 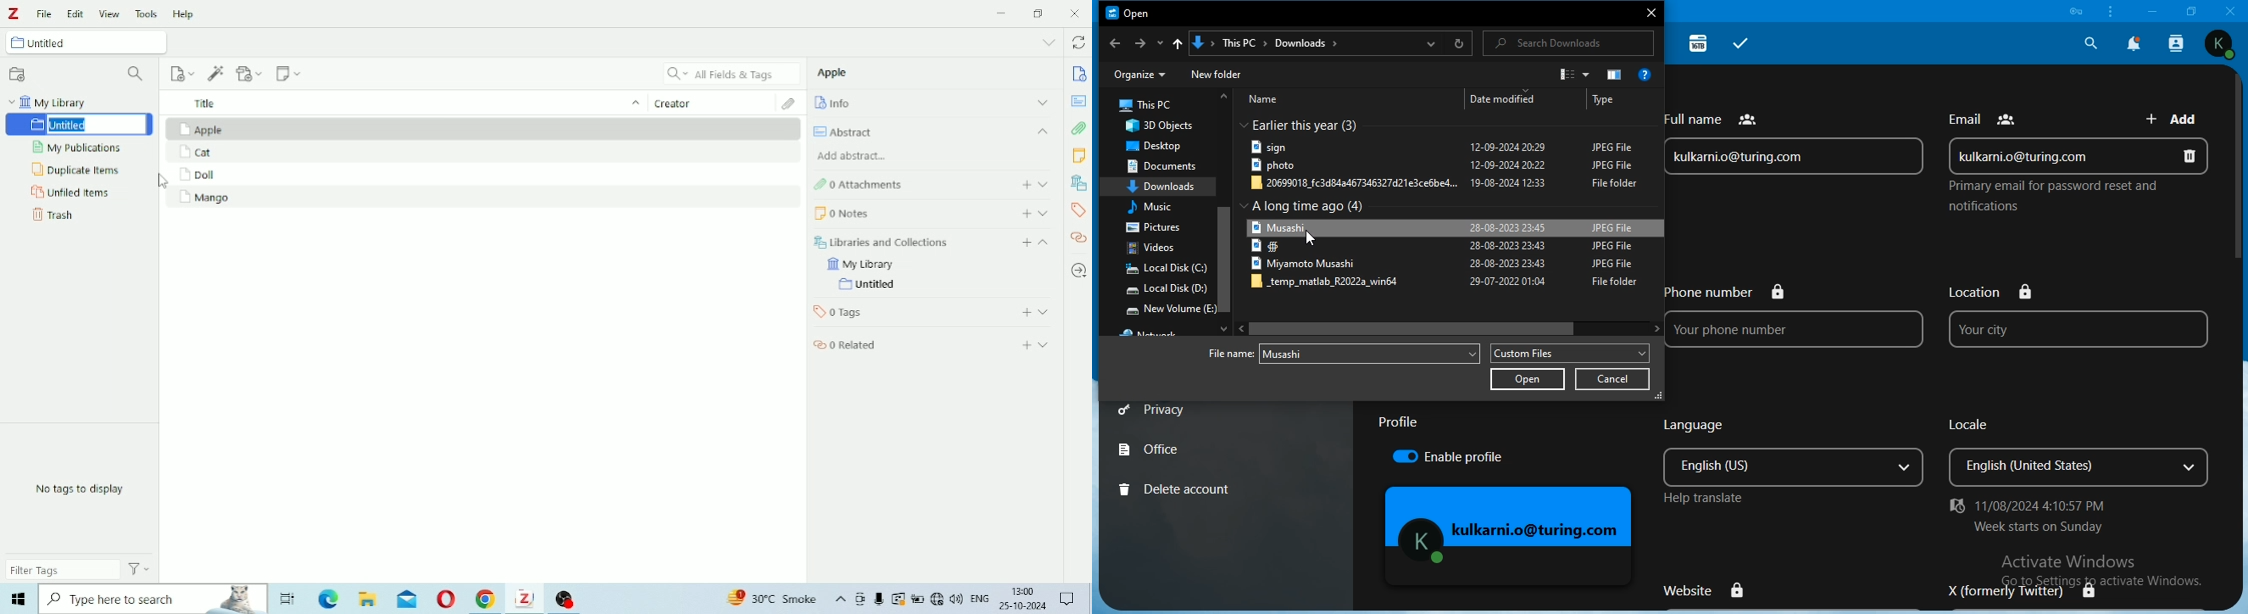 I want to click on Cursor, so click(x=1416, y=327).